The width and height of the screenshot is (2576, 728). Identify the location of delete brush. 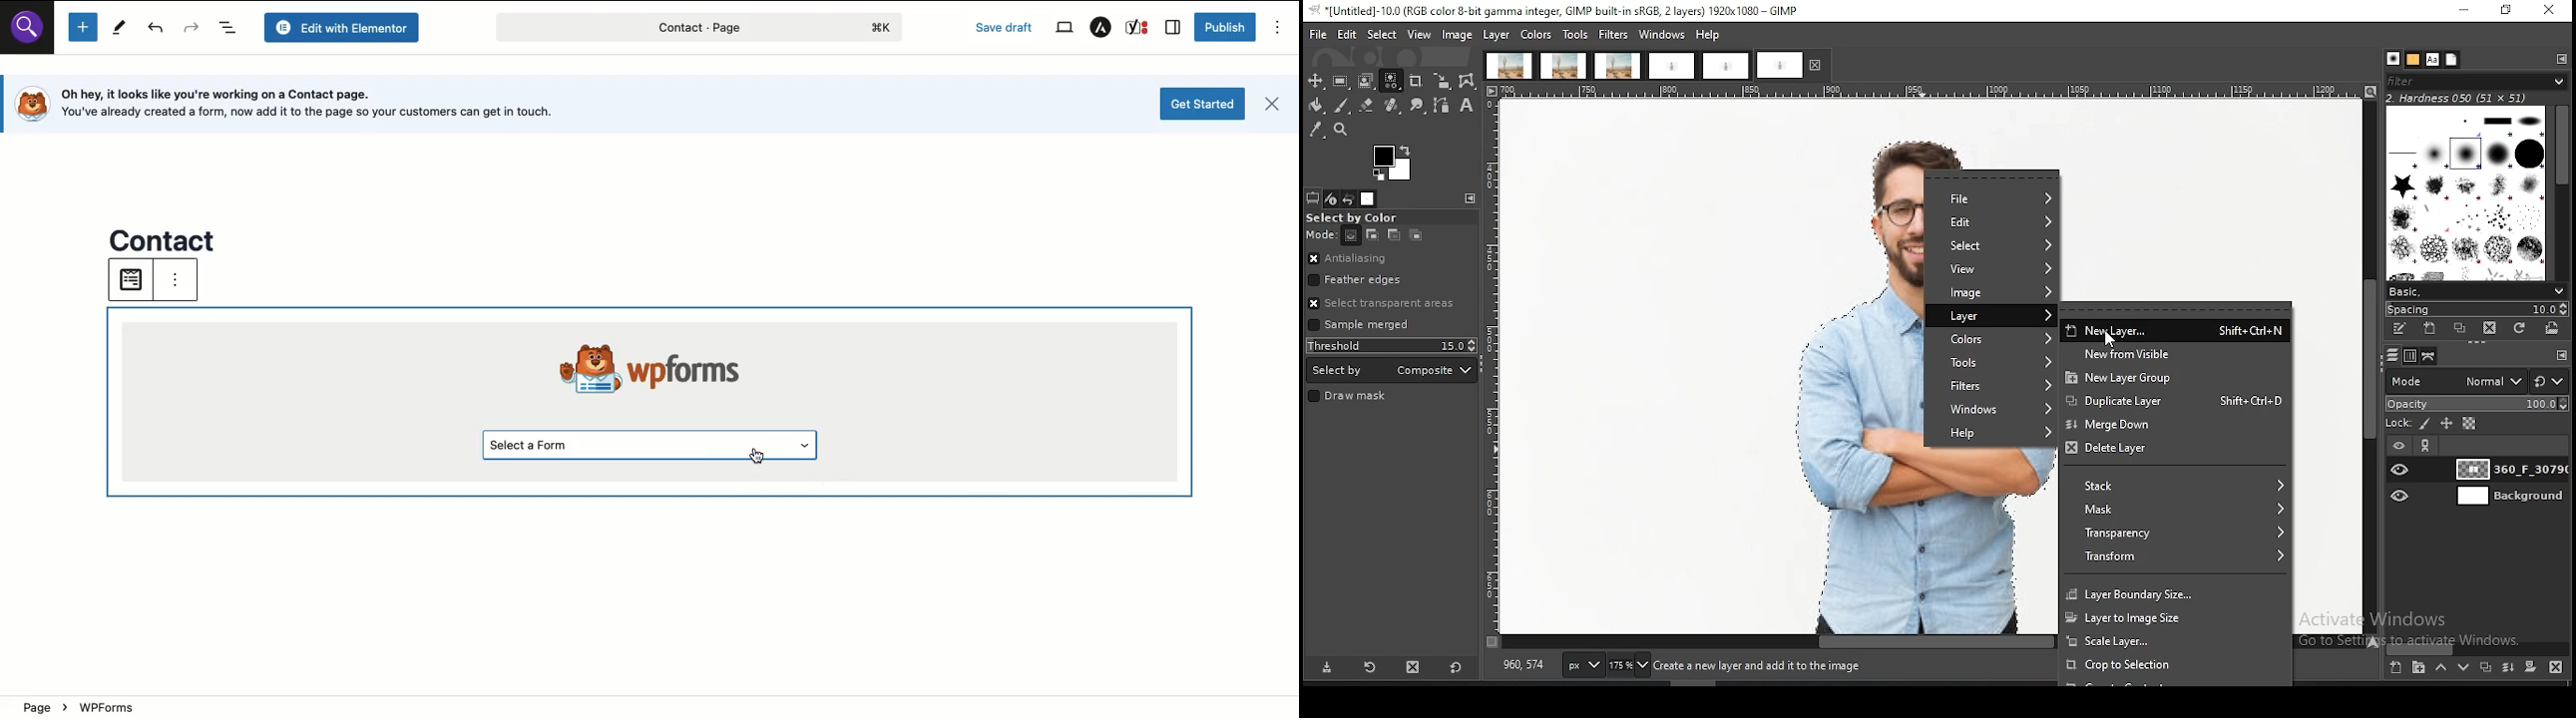
(2490, 329).